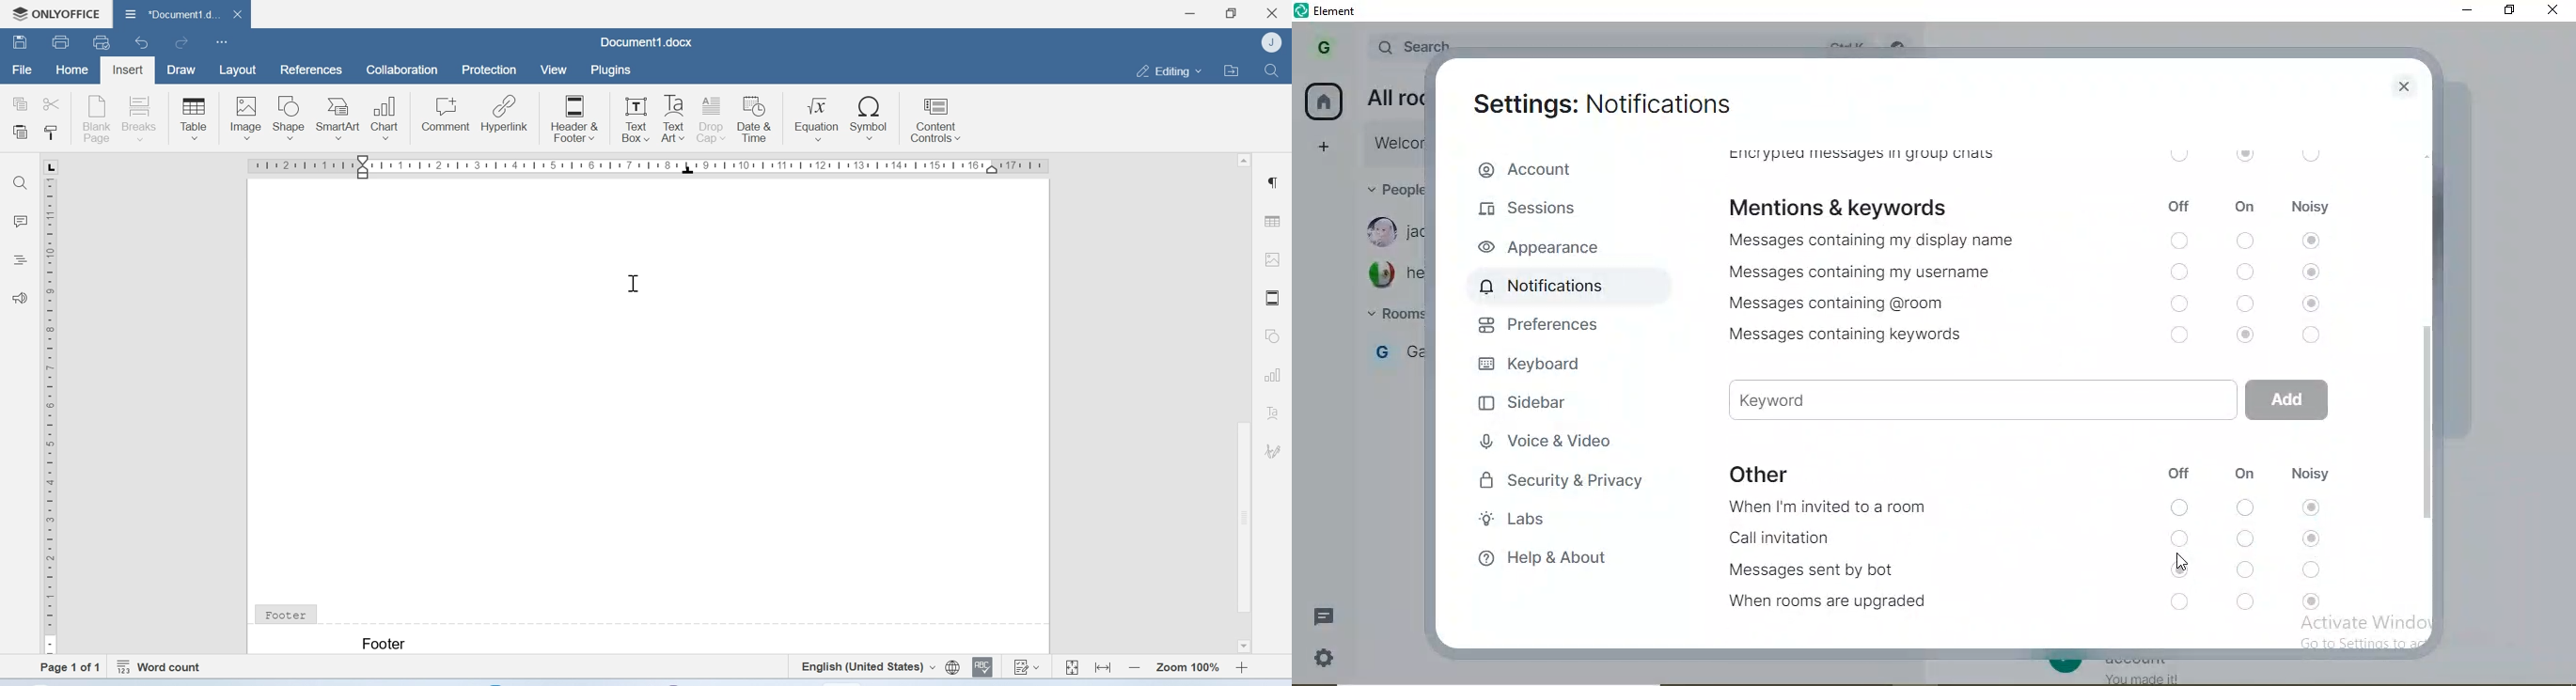  I want to click on switch on, so click(2184, 569).